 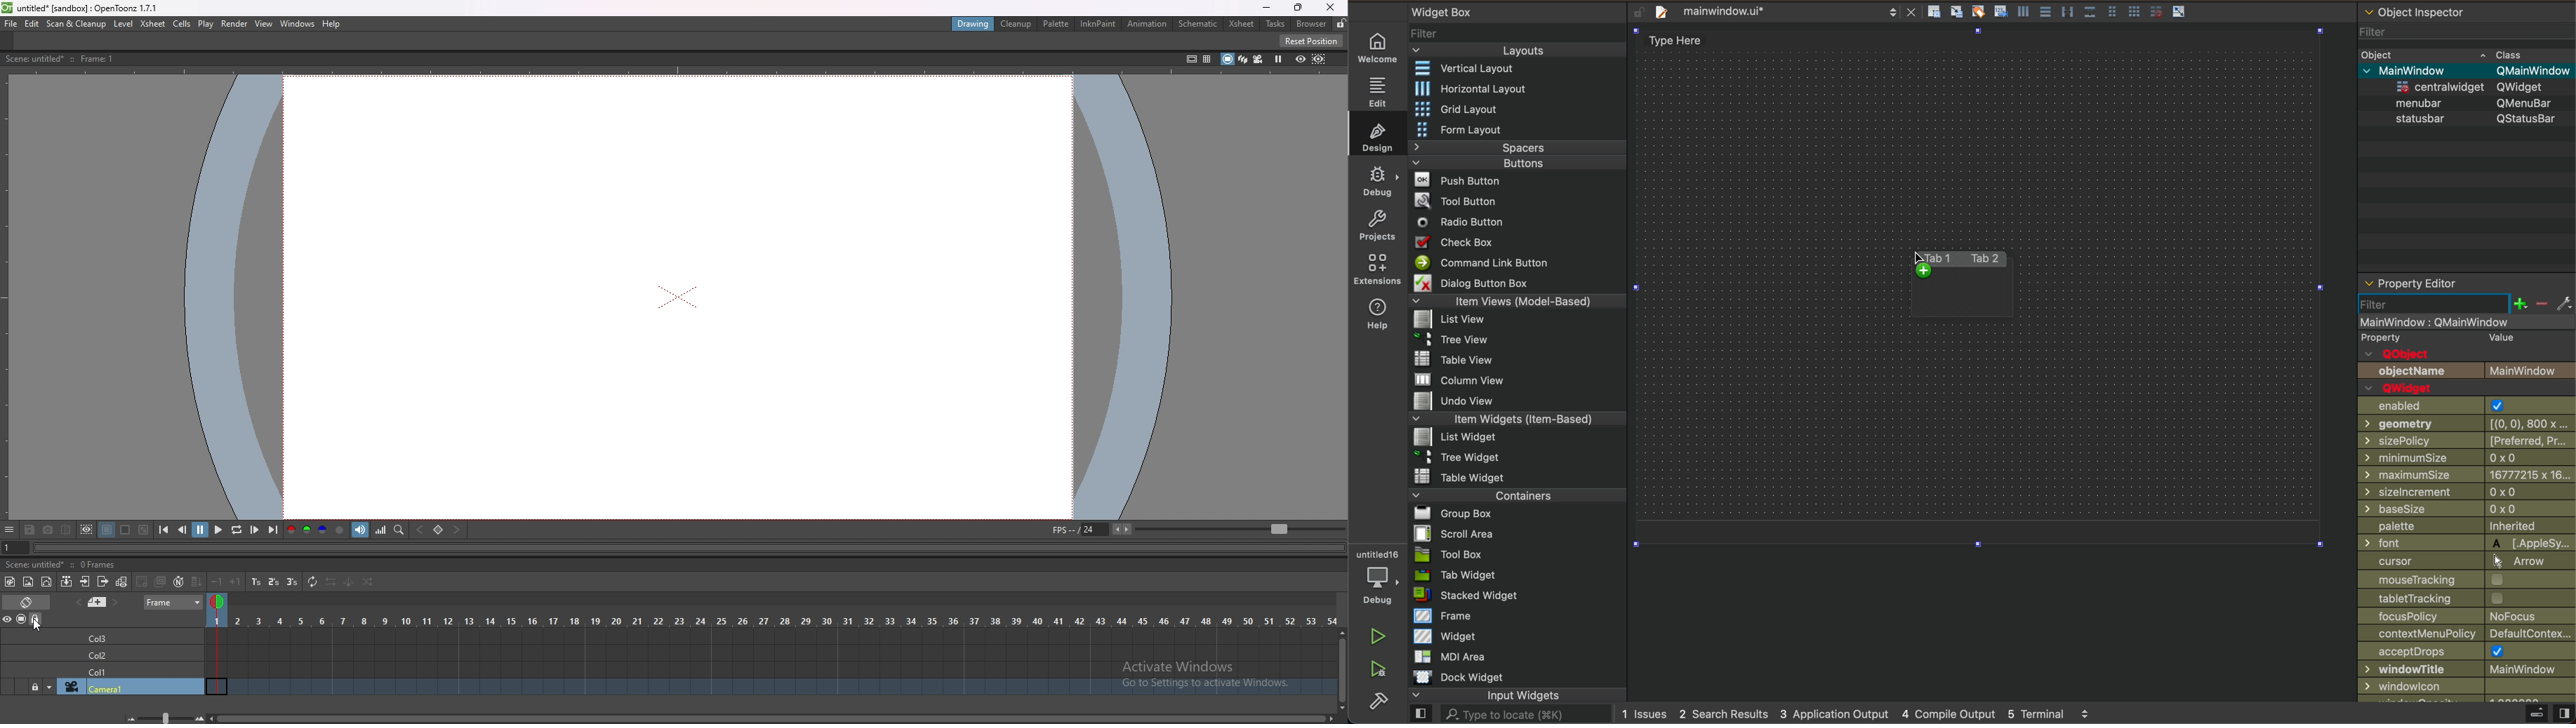 What do you see at coordinates (272, 530) in the screenshot?
I see `last frame` at bounding box center [272, 530].